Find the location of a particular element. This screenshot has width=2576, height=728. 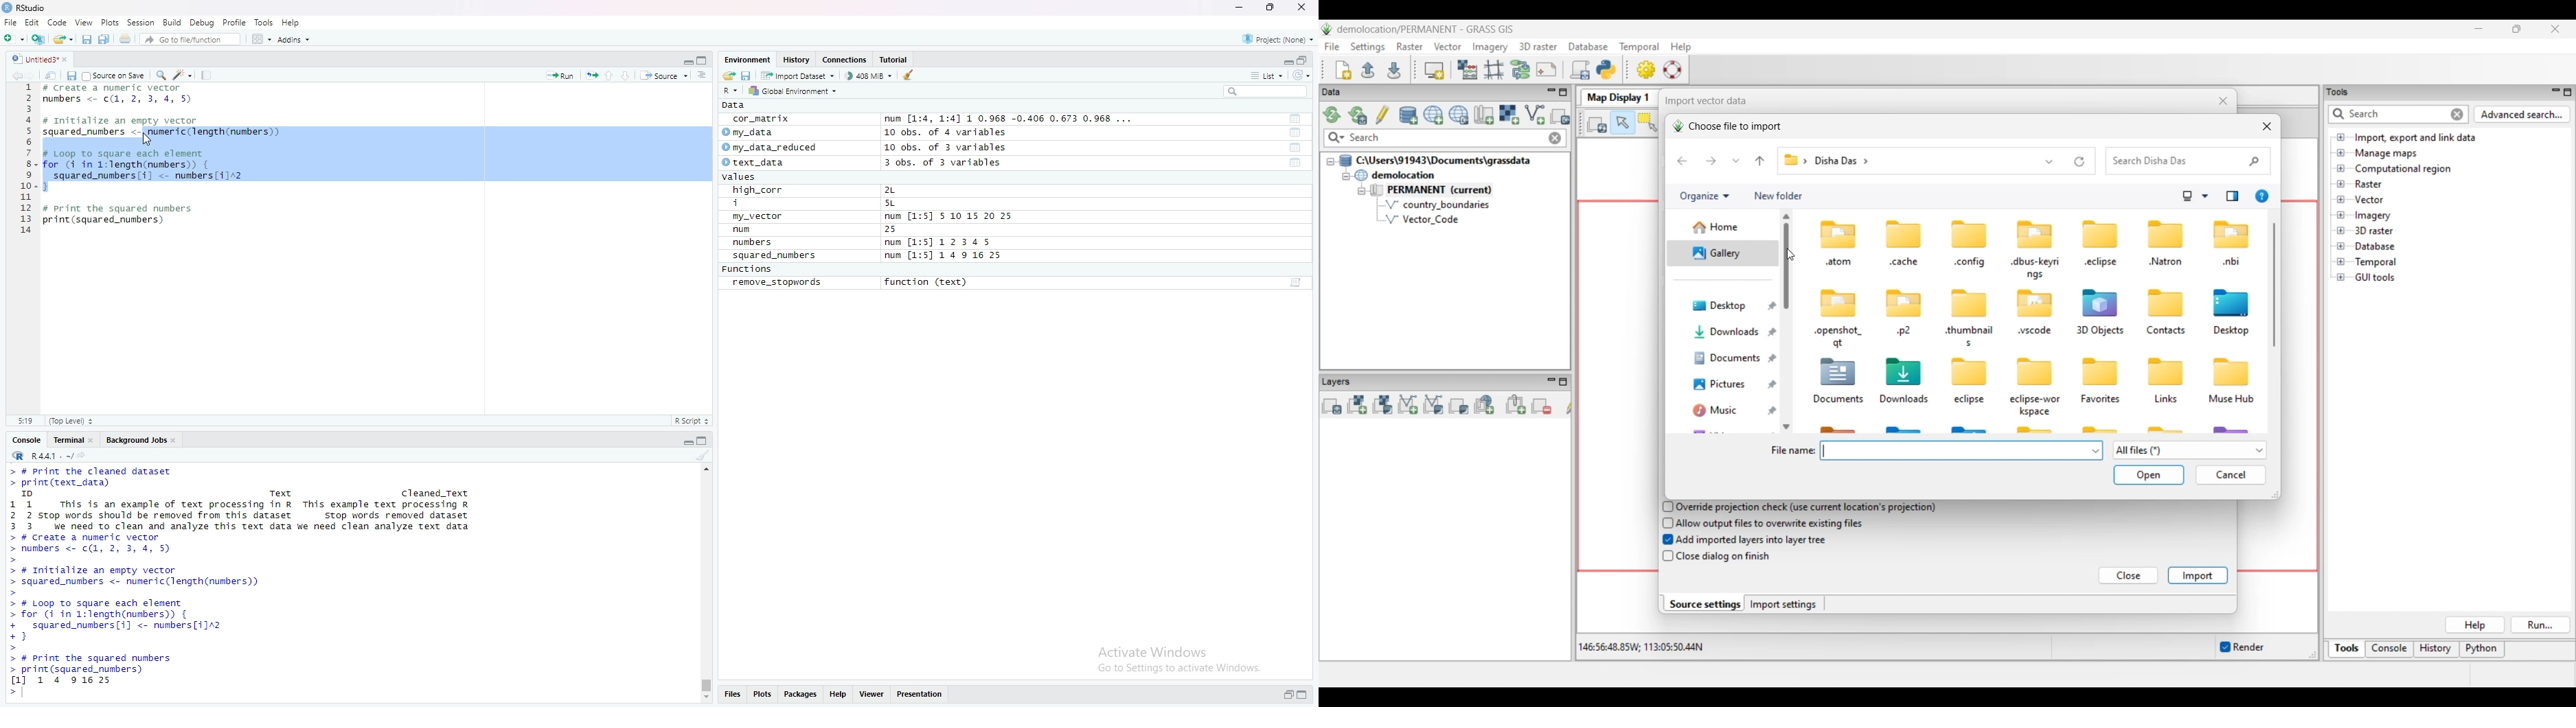

clear console is located at coordinates (703, 455).